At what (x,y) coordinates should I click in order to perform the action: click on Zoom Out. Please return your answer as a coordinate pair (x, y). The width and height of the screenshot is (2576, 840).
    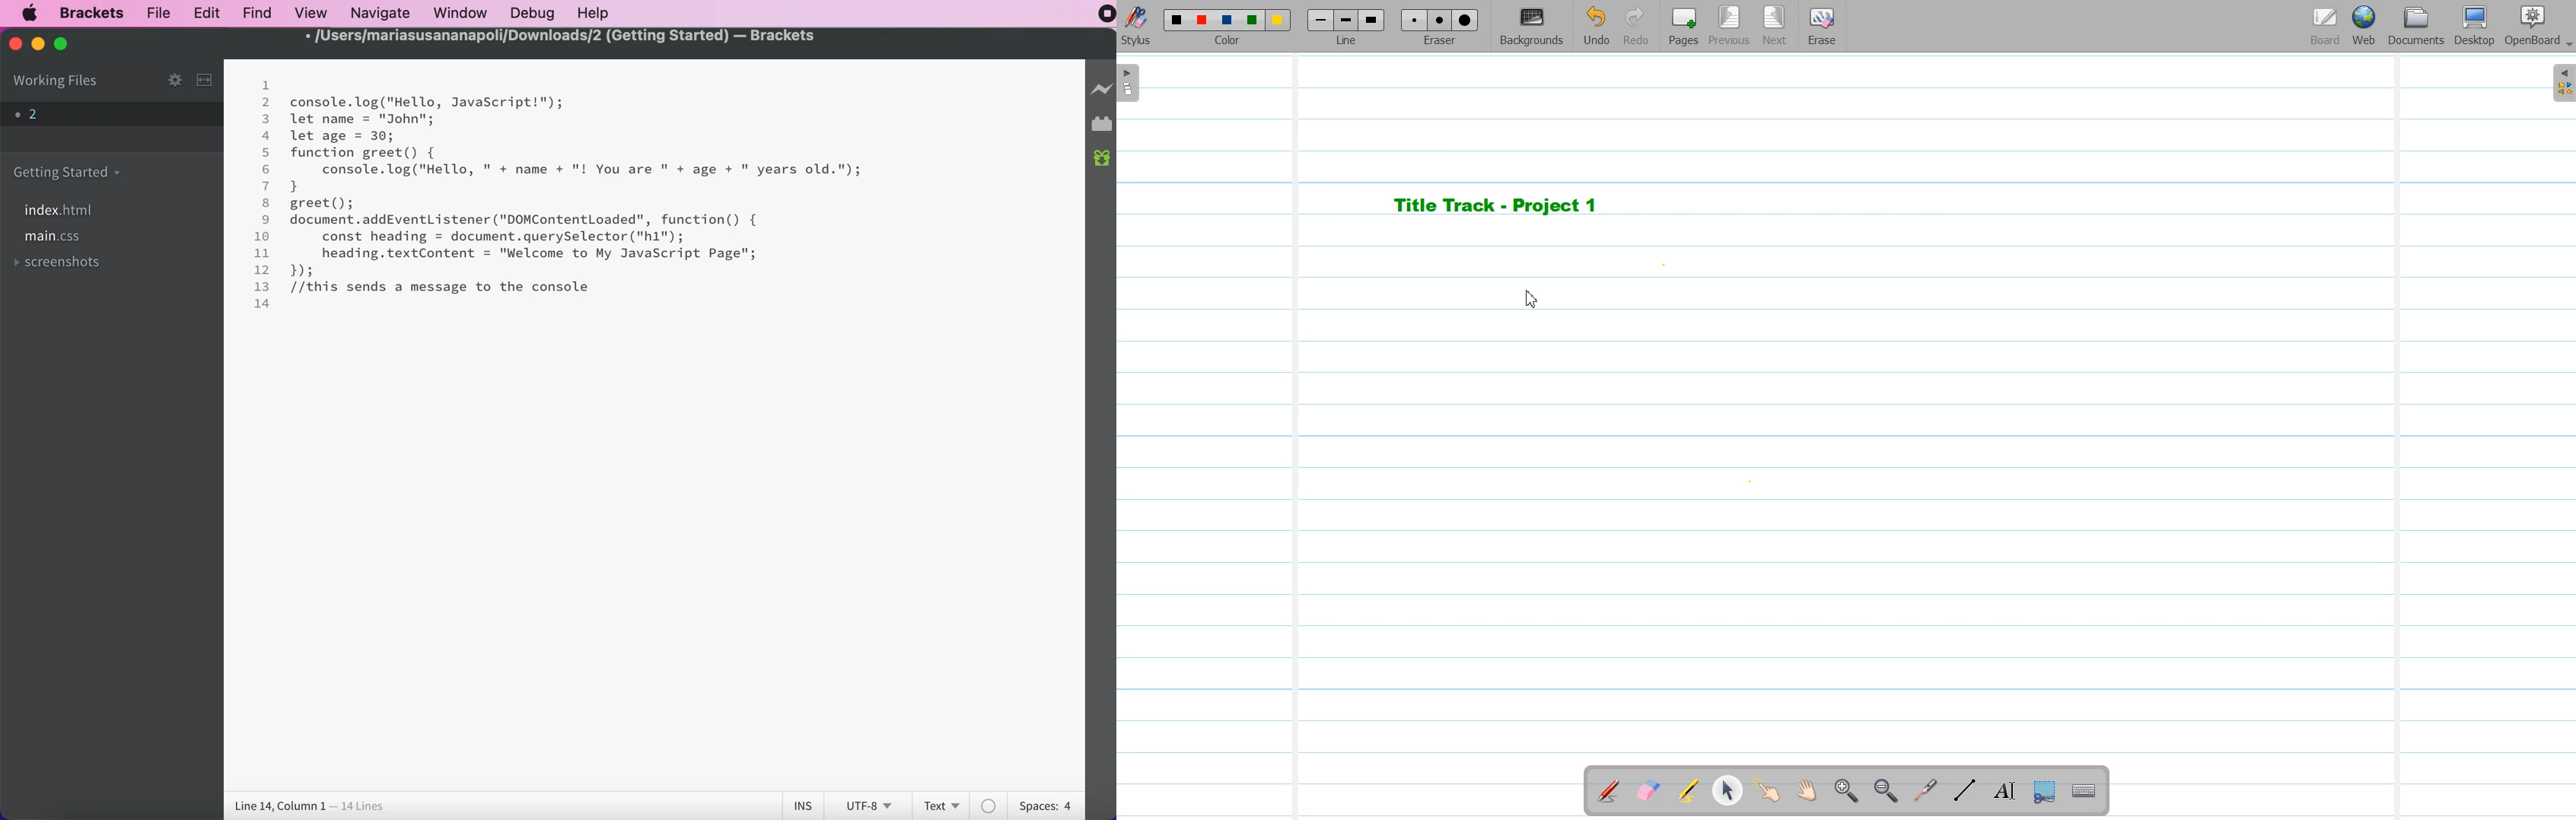
    Looking at the image, I should click on (1883, 792).